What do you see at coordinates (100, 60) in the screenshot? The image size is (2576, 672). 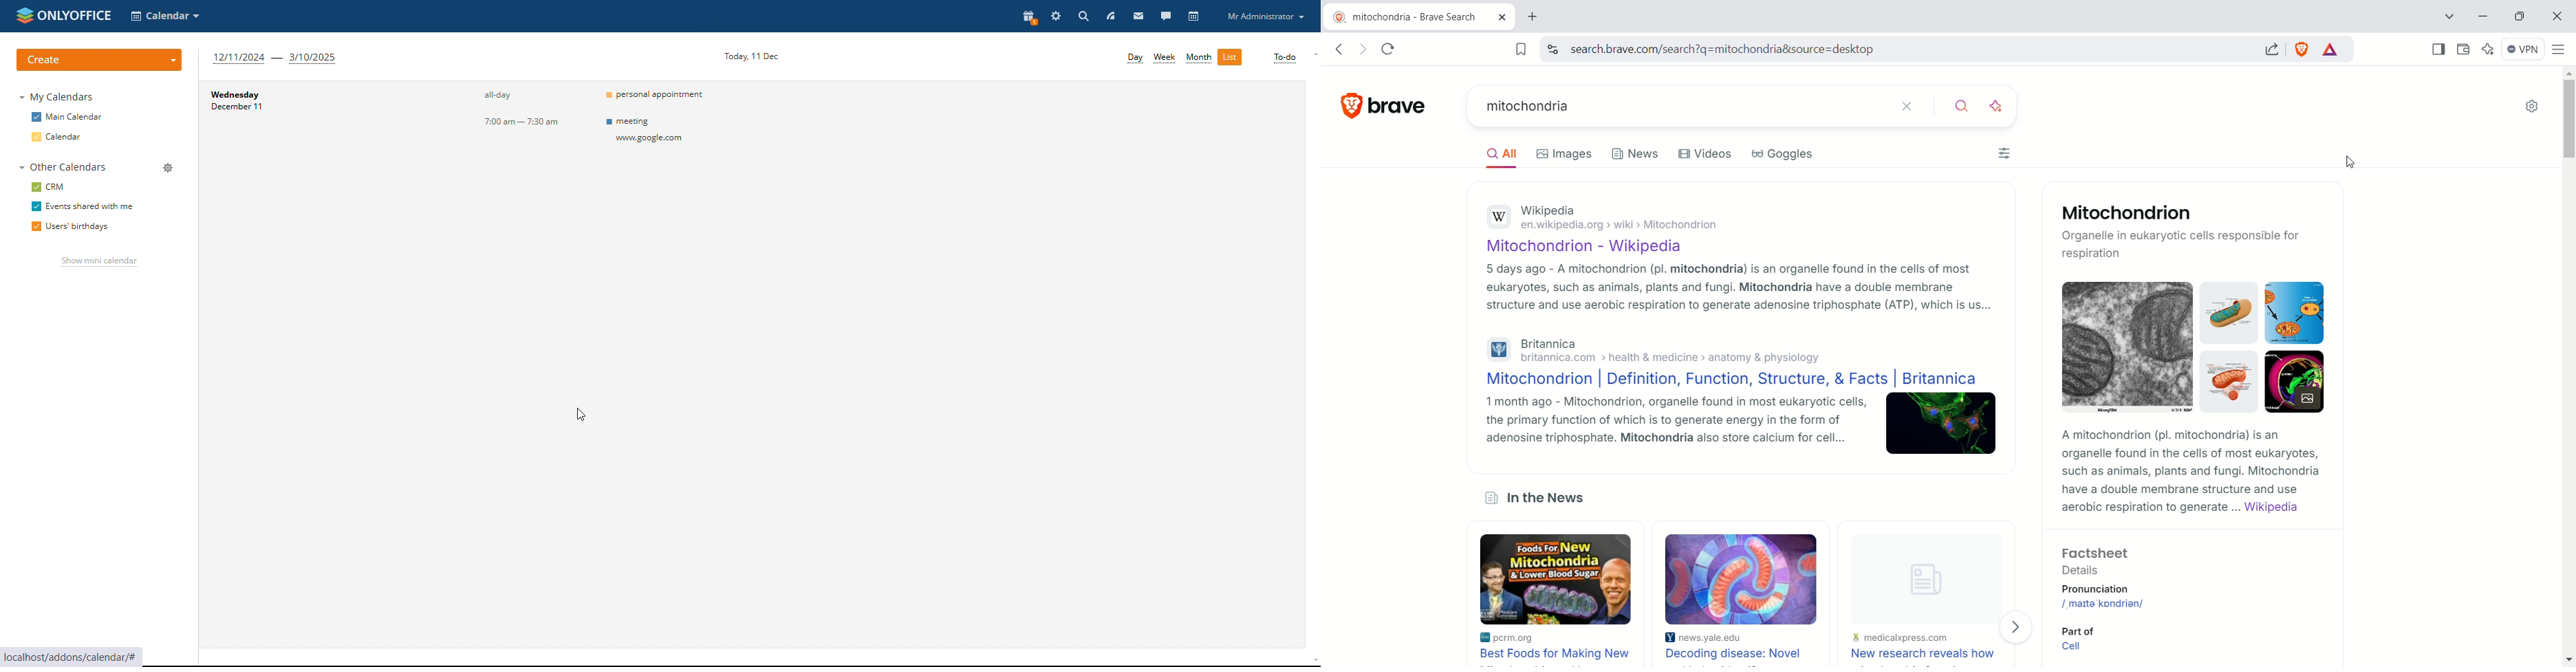 I see `create` at bounding box center [100, 60].